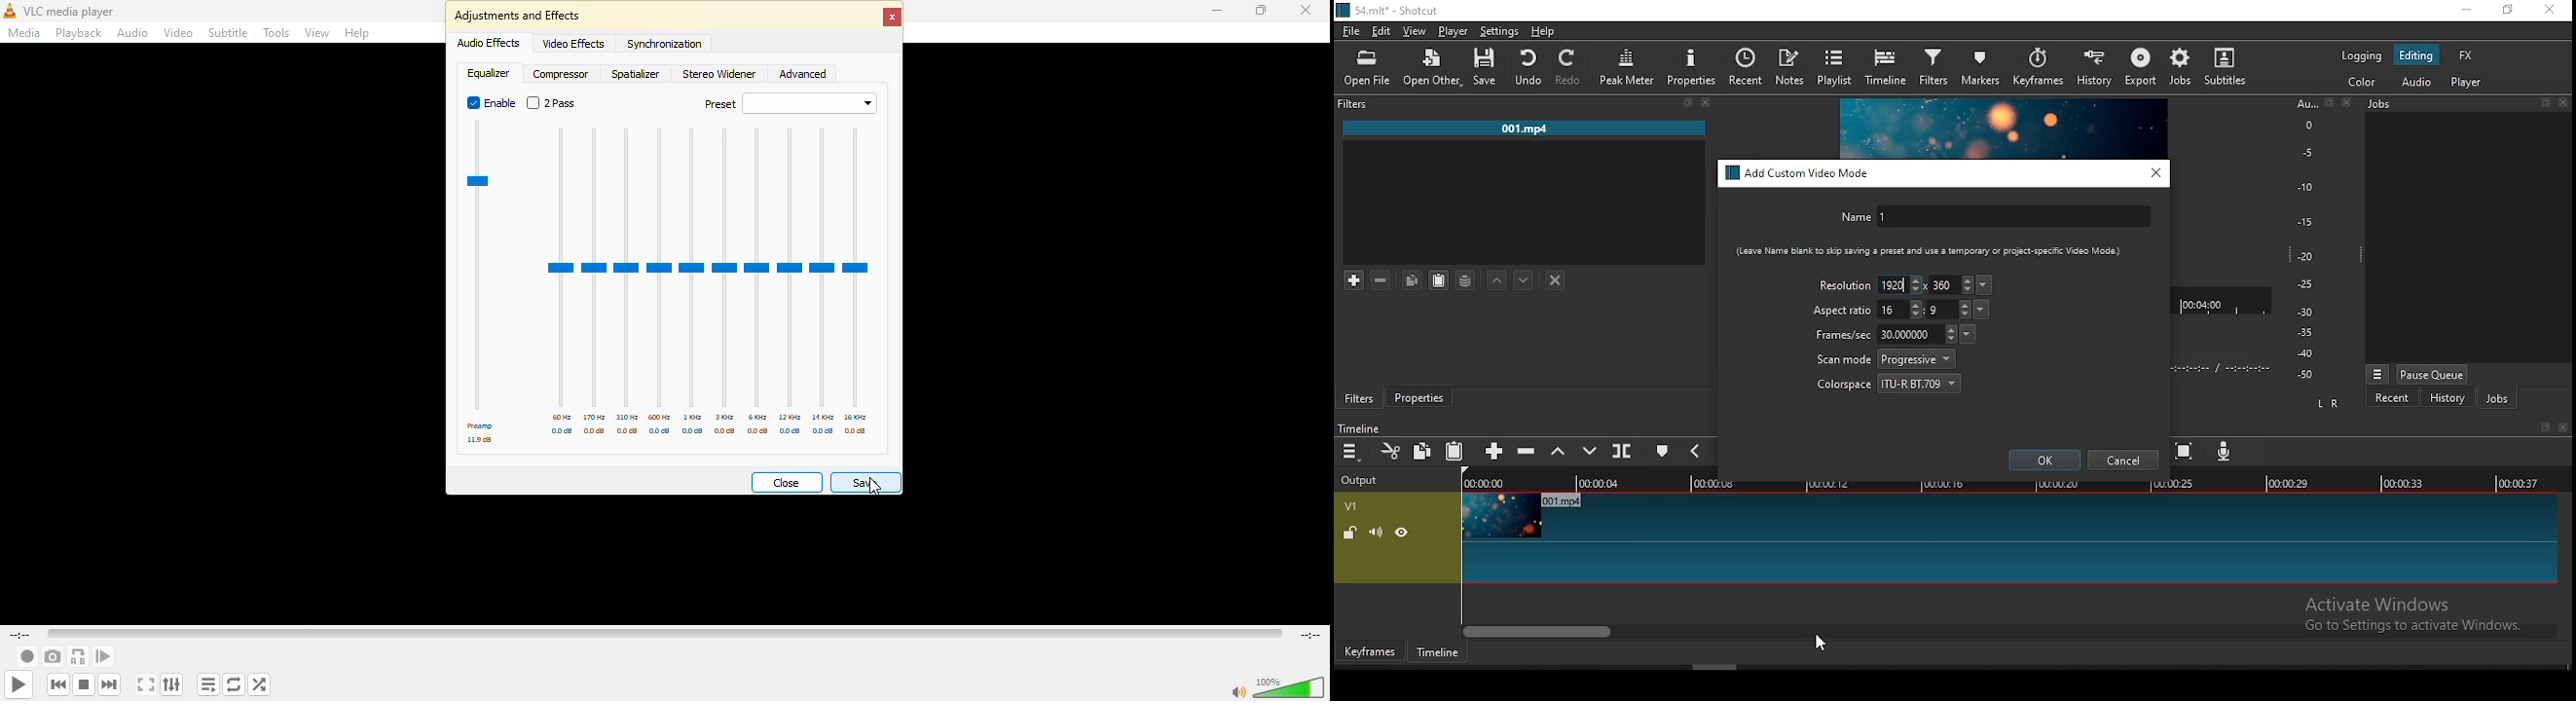  What do you see at coordinates (1235, 693) in the screenshot?
I see `mute` at bounding box center [1235, 693].